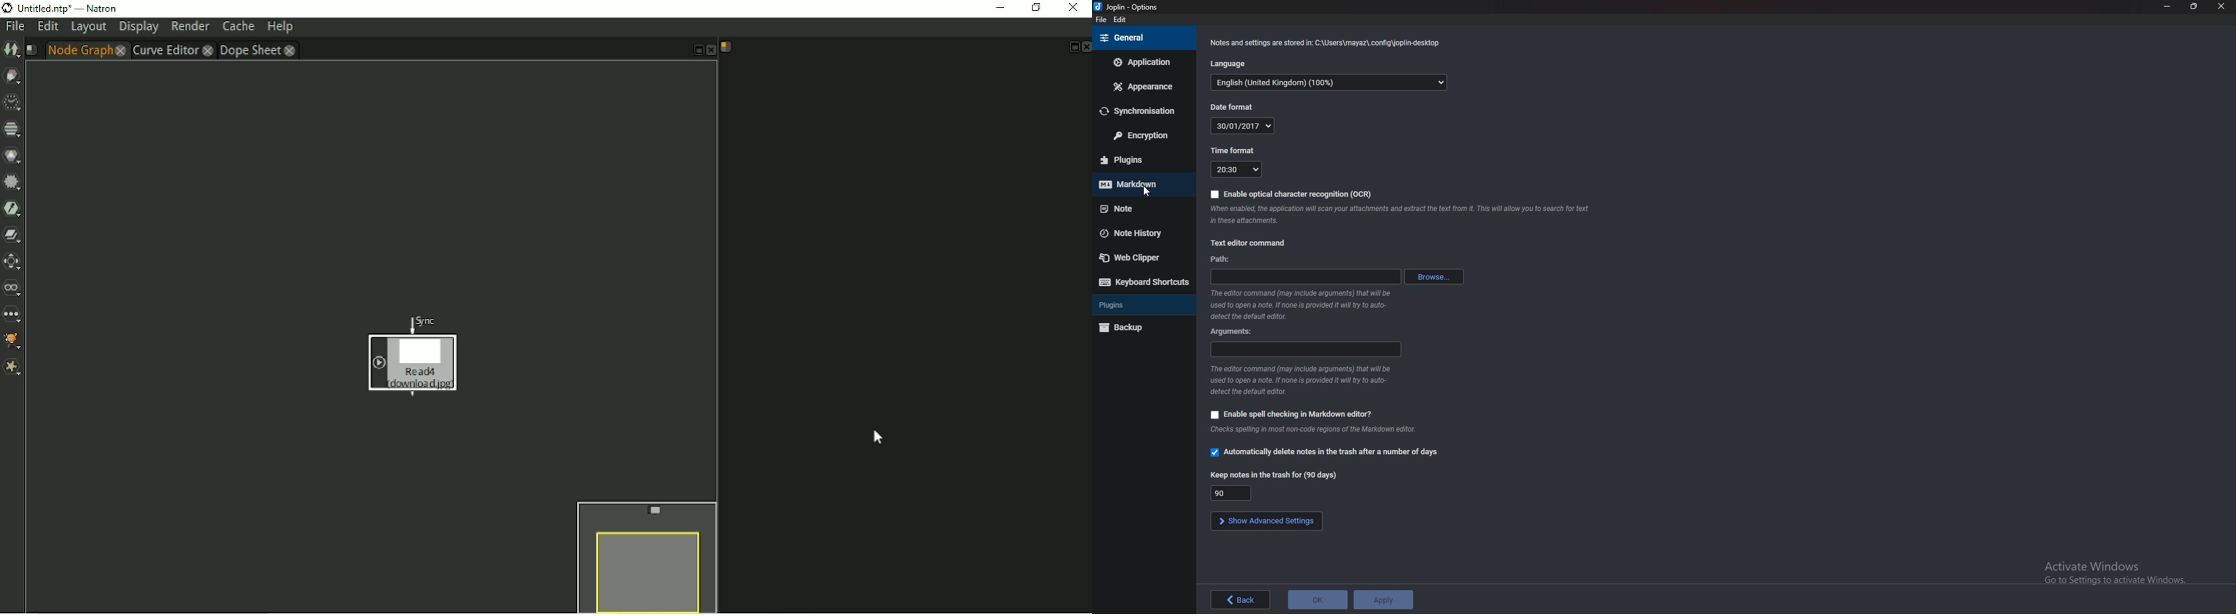 This screenshot has width=2240, height=616. What do you see at coordinates (1275, 475) in the screenshot?
I see `Keep notes in the trash for` at bounding box center [1275, 475].